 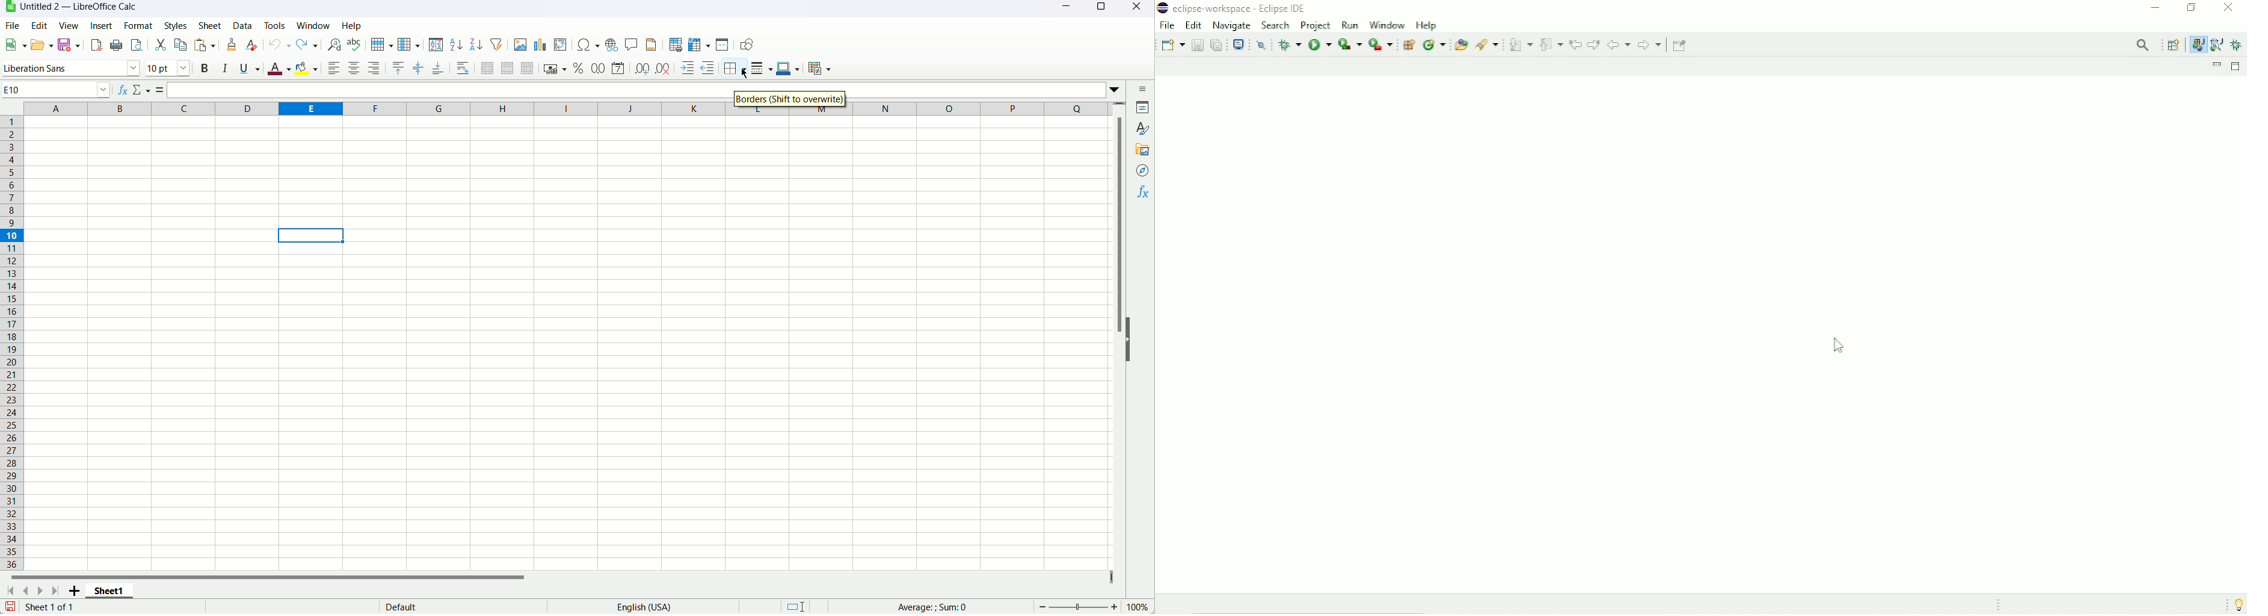 I want to click on Tools, so click(x=273, y=25).